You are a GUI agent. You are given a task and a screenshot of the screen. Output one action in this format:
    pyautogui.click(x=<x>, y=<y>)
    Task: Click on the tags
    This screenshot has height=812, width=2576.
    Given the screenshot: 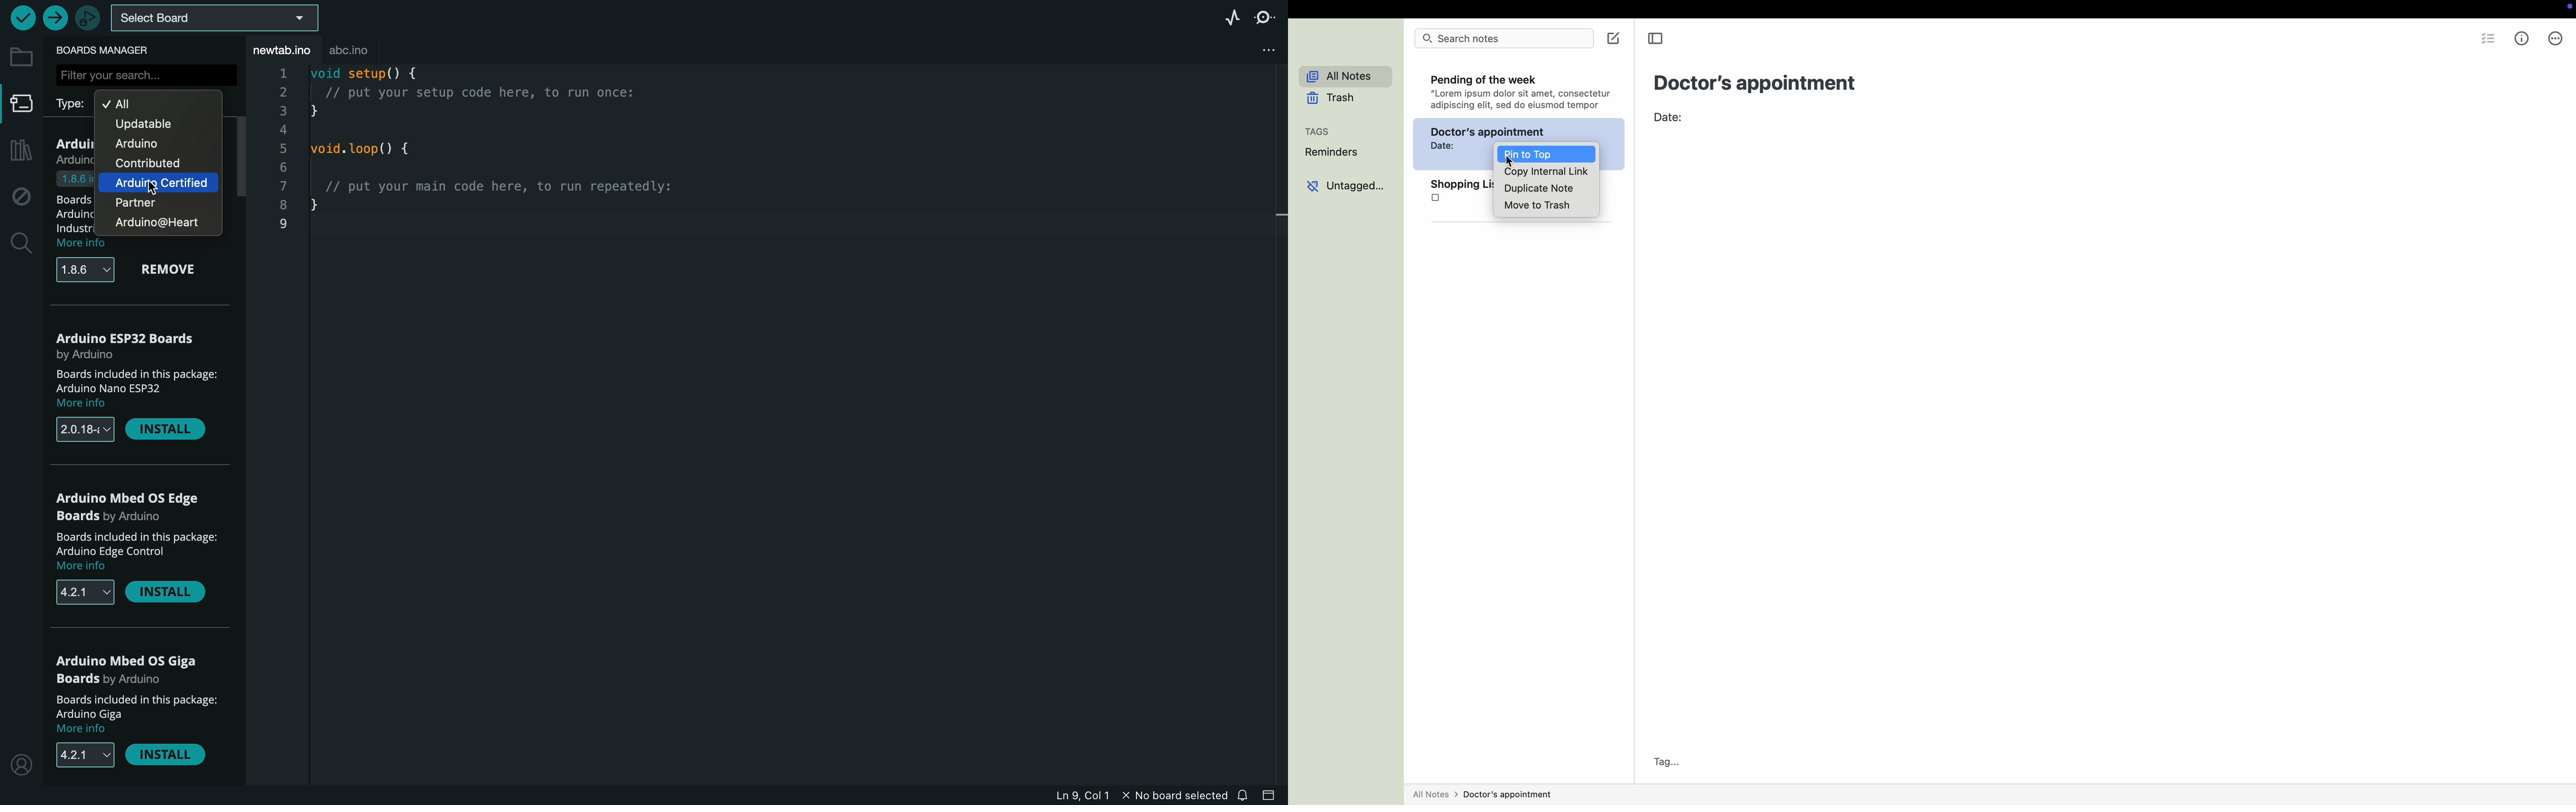 What is the action you would take?
    pyautogui.click(x=1319, y=132)
    